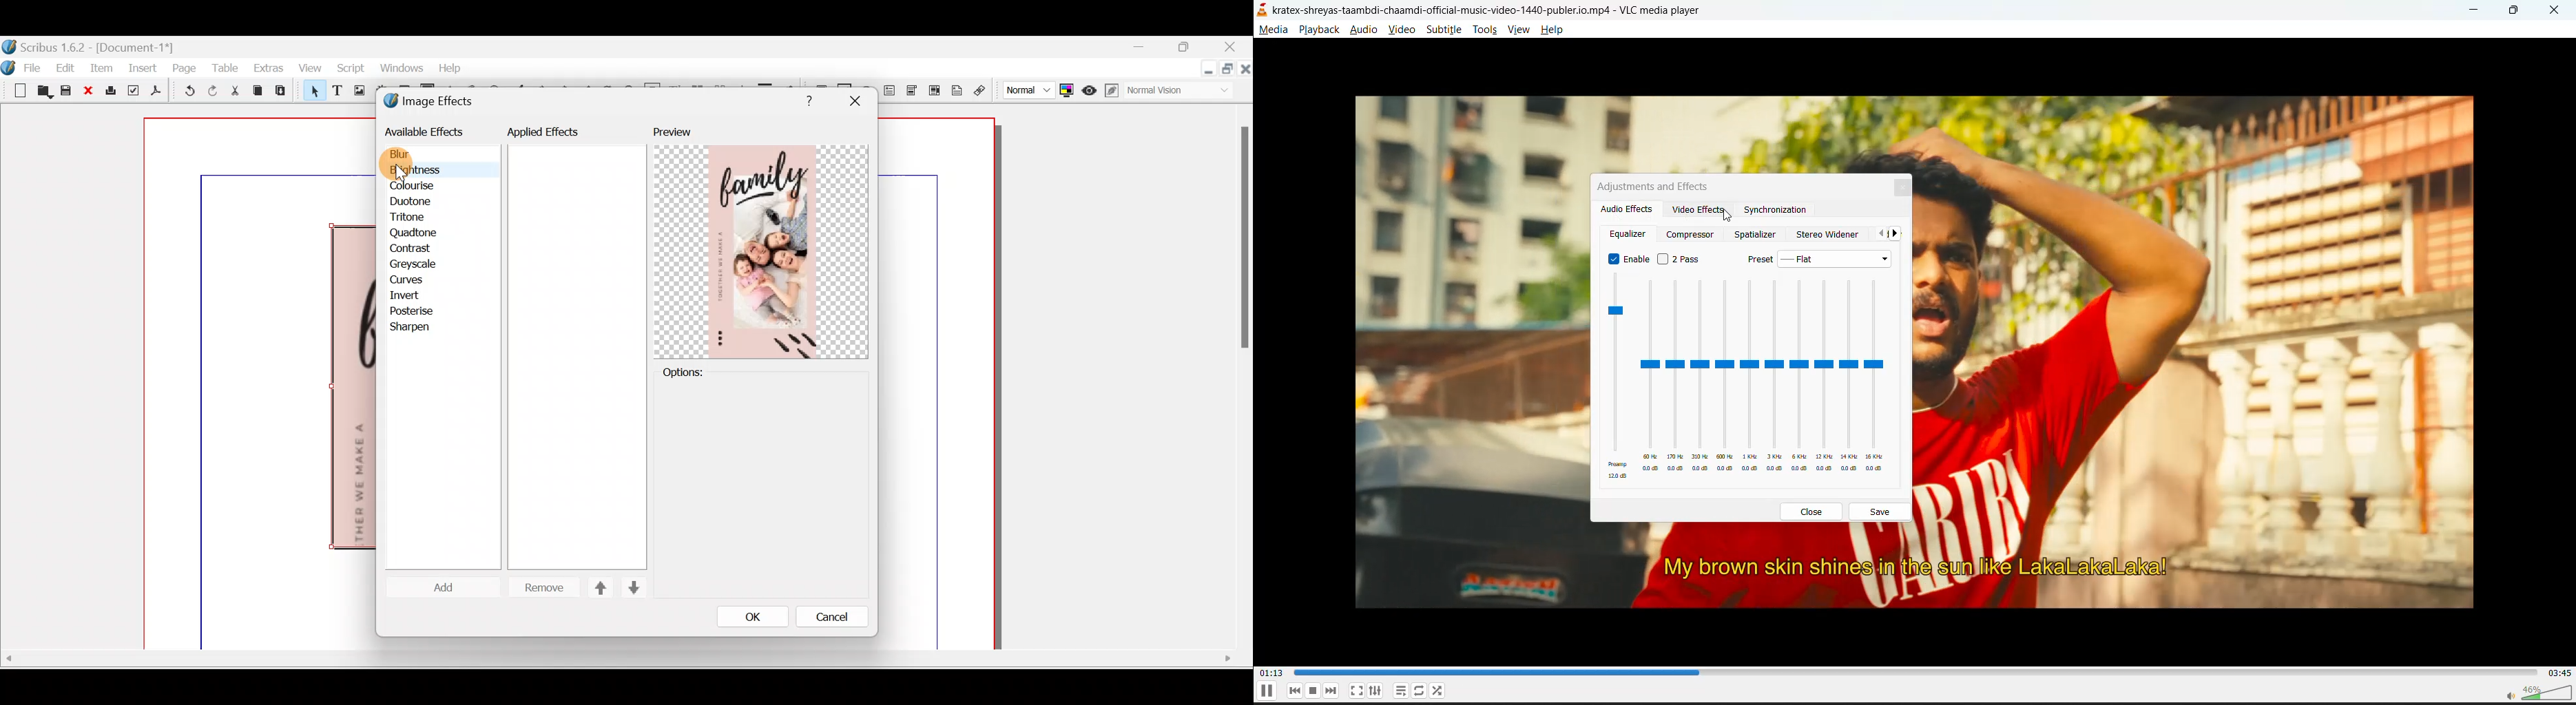 The width and height of the screenshot is (2576, 728). I want to click on video, so click(1403, 30).